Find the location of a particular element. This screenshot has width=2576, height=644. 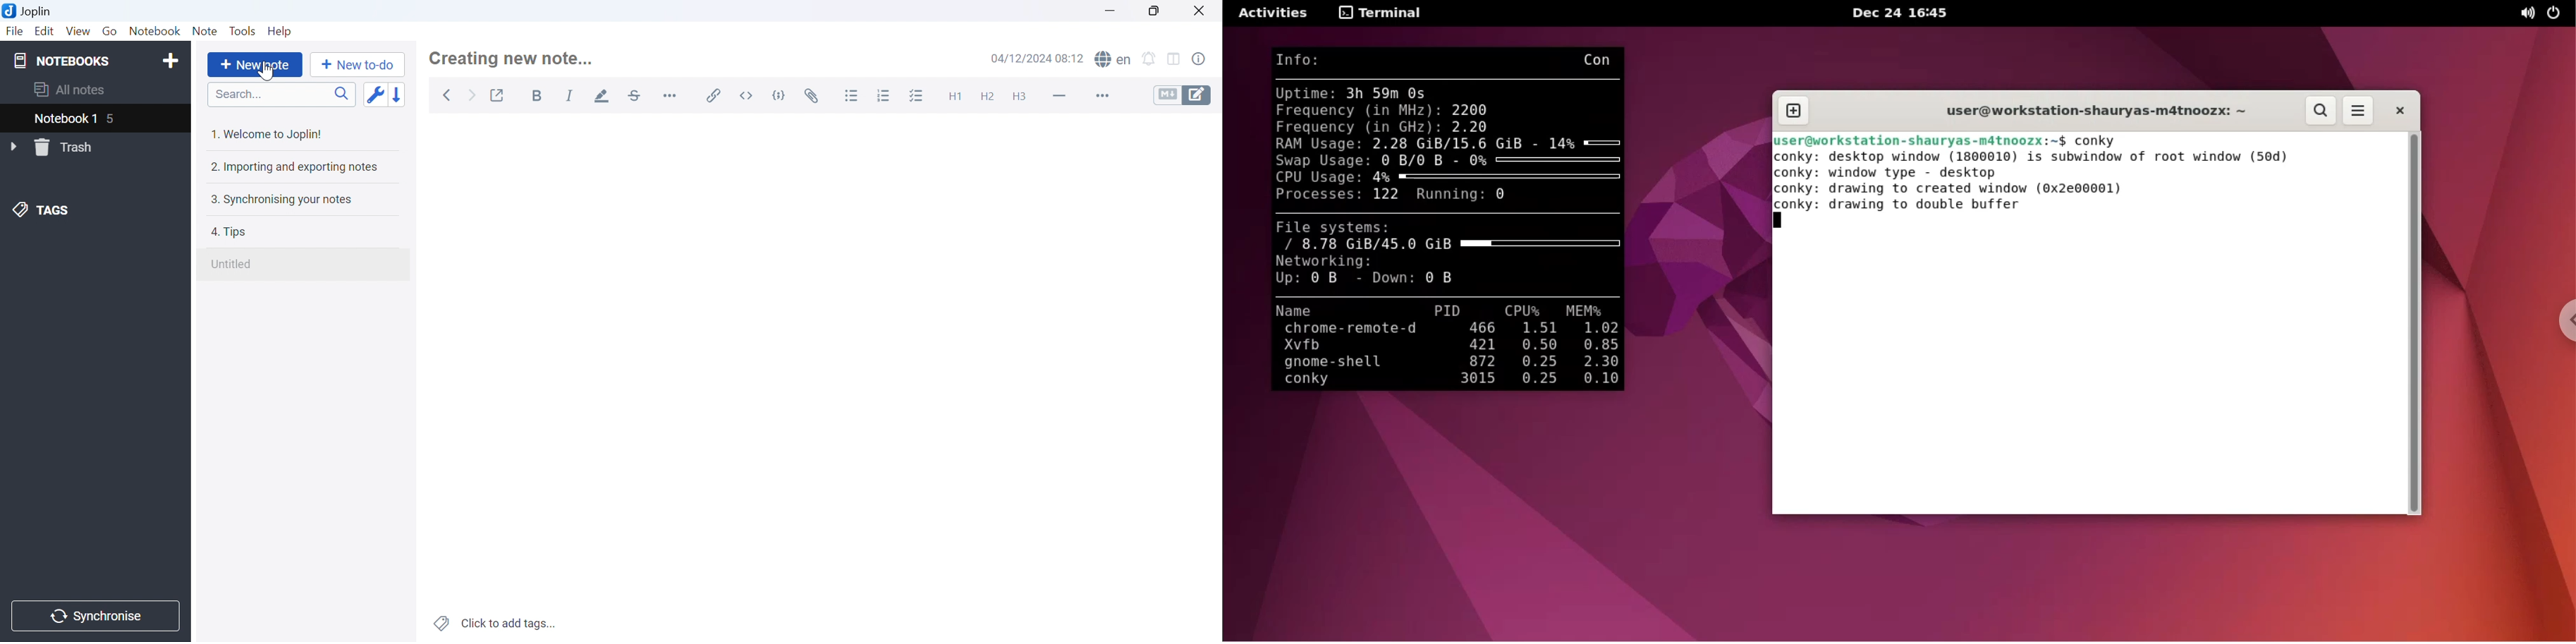

Italic is located at coordinates (571, 96).